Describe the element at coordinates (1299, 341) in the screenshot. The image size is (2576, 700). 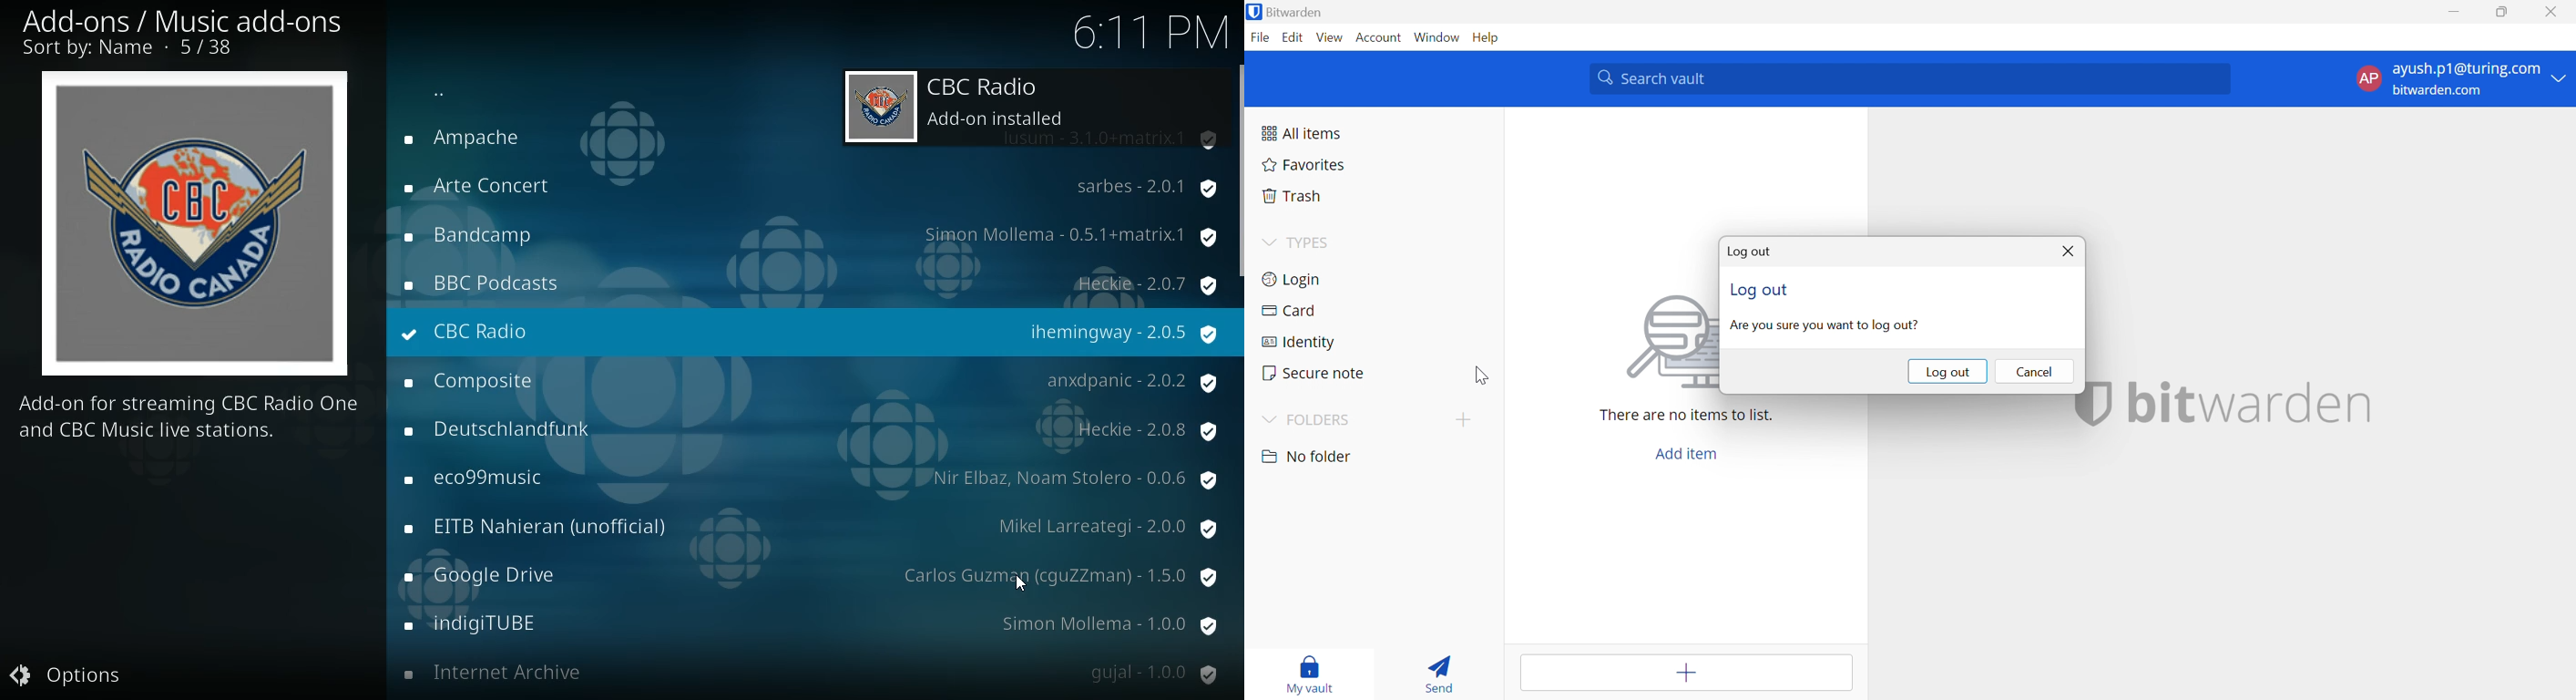
I see `Identity` at that location.